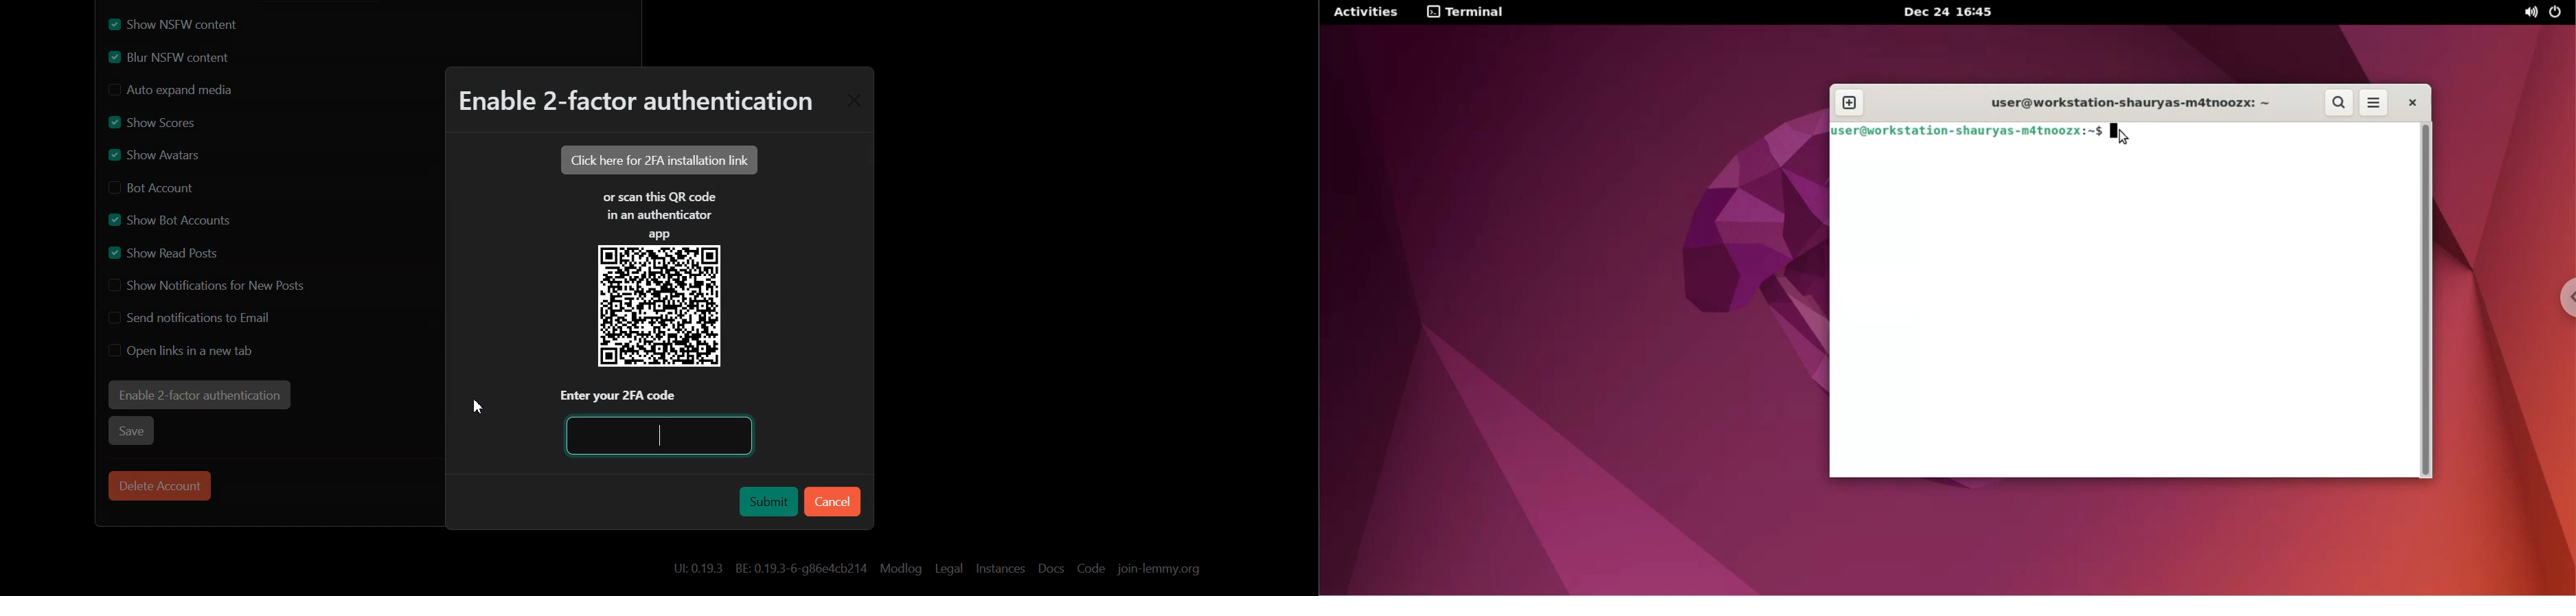  I want to click on Enable Show Scores, so click(152, 122).